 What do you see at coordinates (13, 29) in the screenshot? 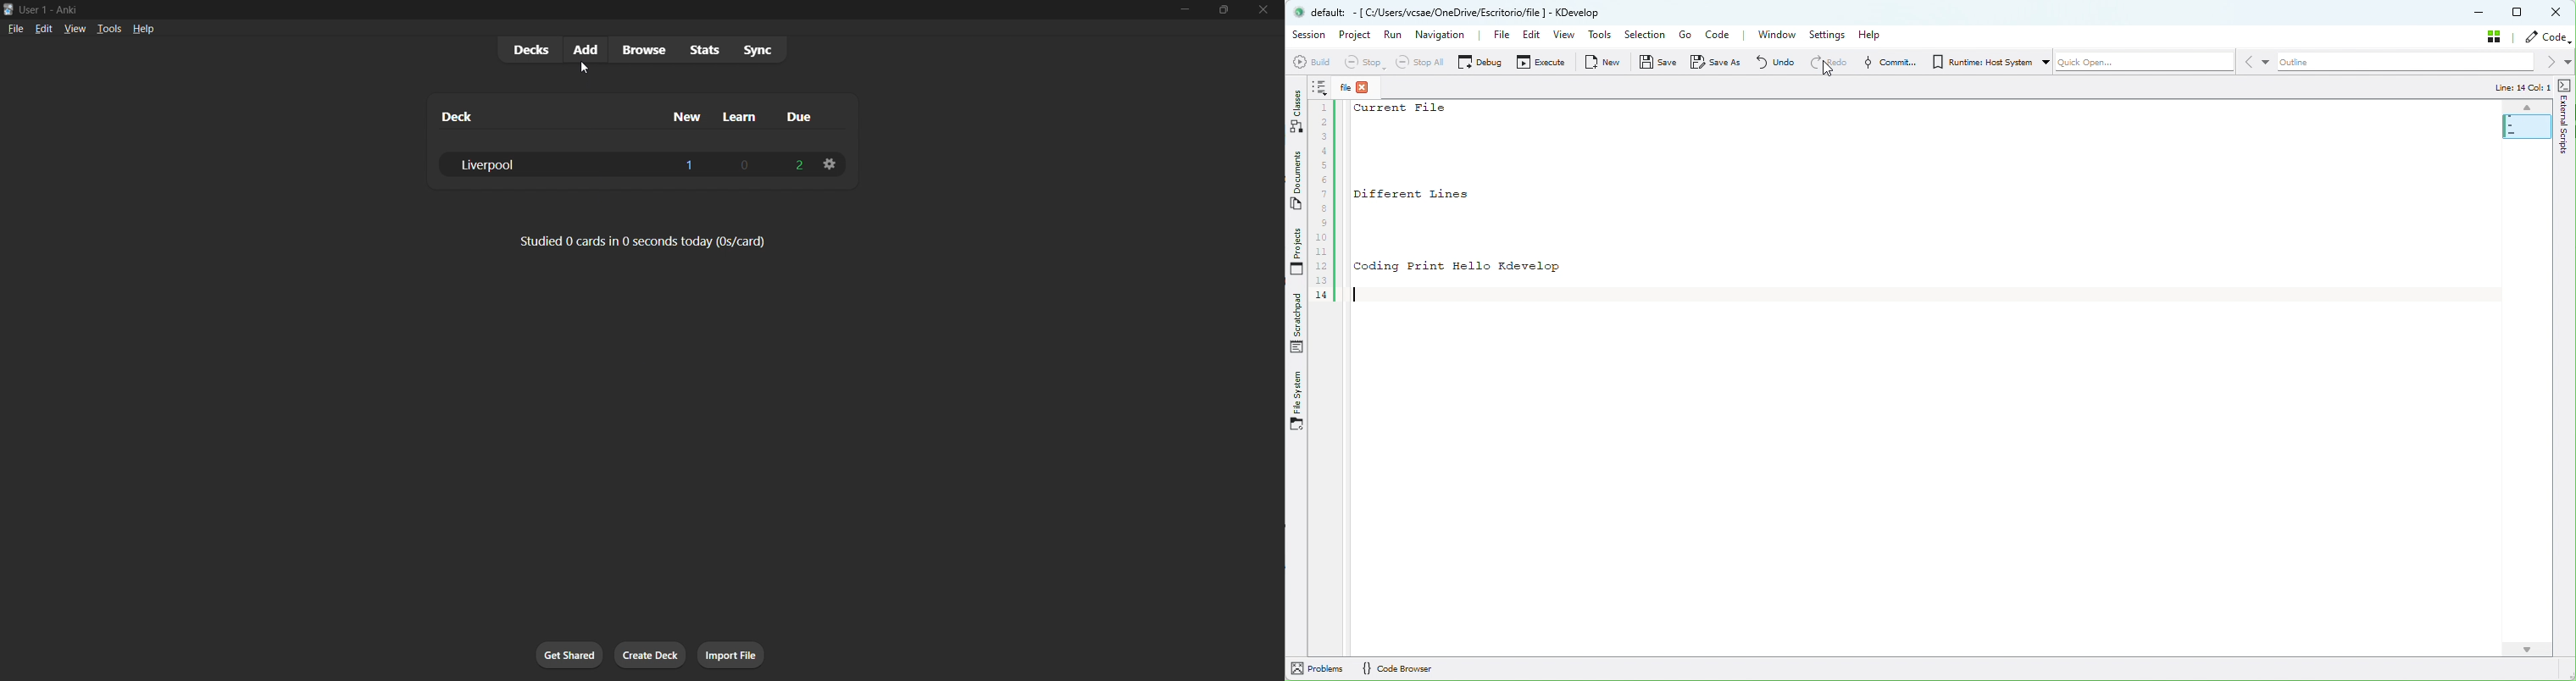
I see `file` at bounding box center [13, 29].